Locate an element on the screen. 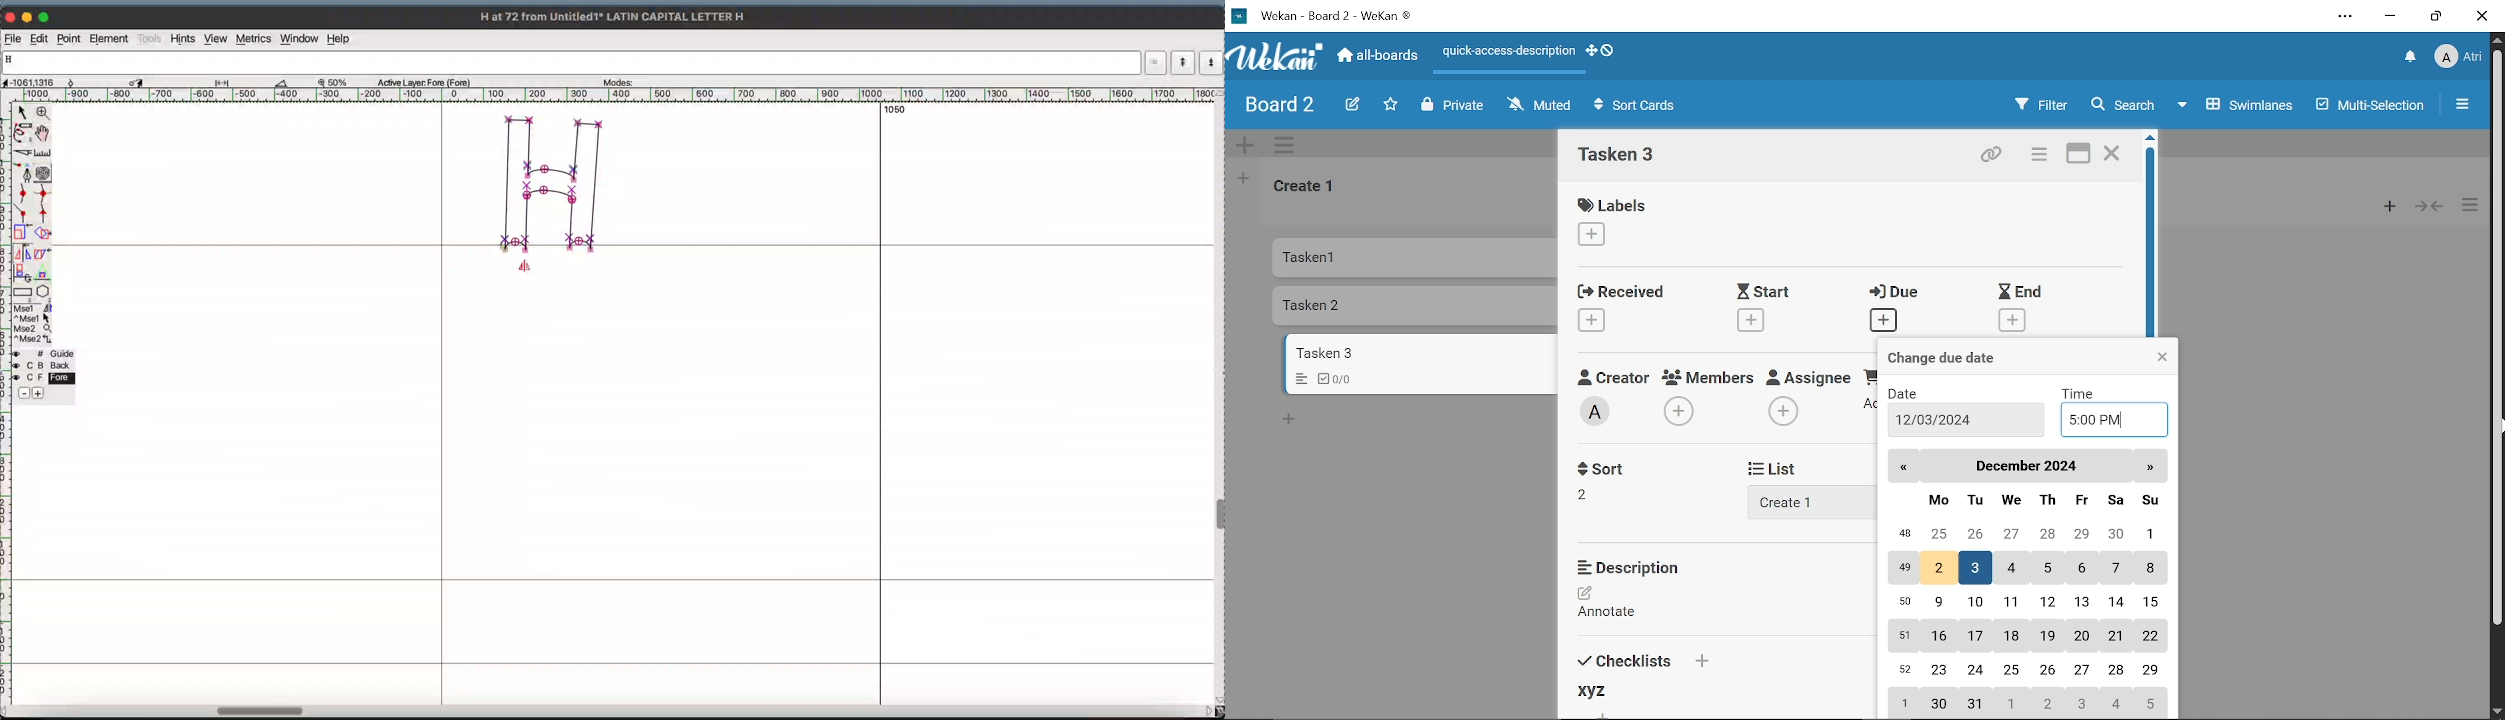 The height and width of the screenshot is (728, 2520). Vertical scrollbar is located at coordinates (2497, 338).